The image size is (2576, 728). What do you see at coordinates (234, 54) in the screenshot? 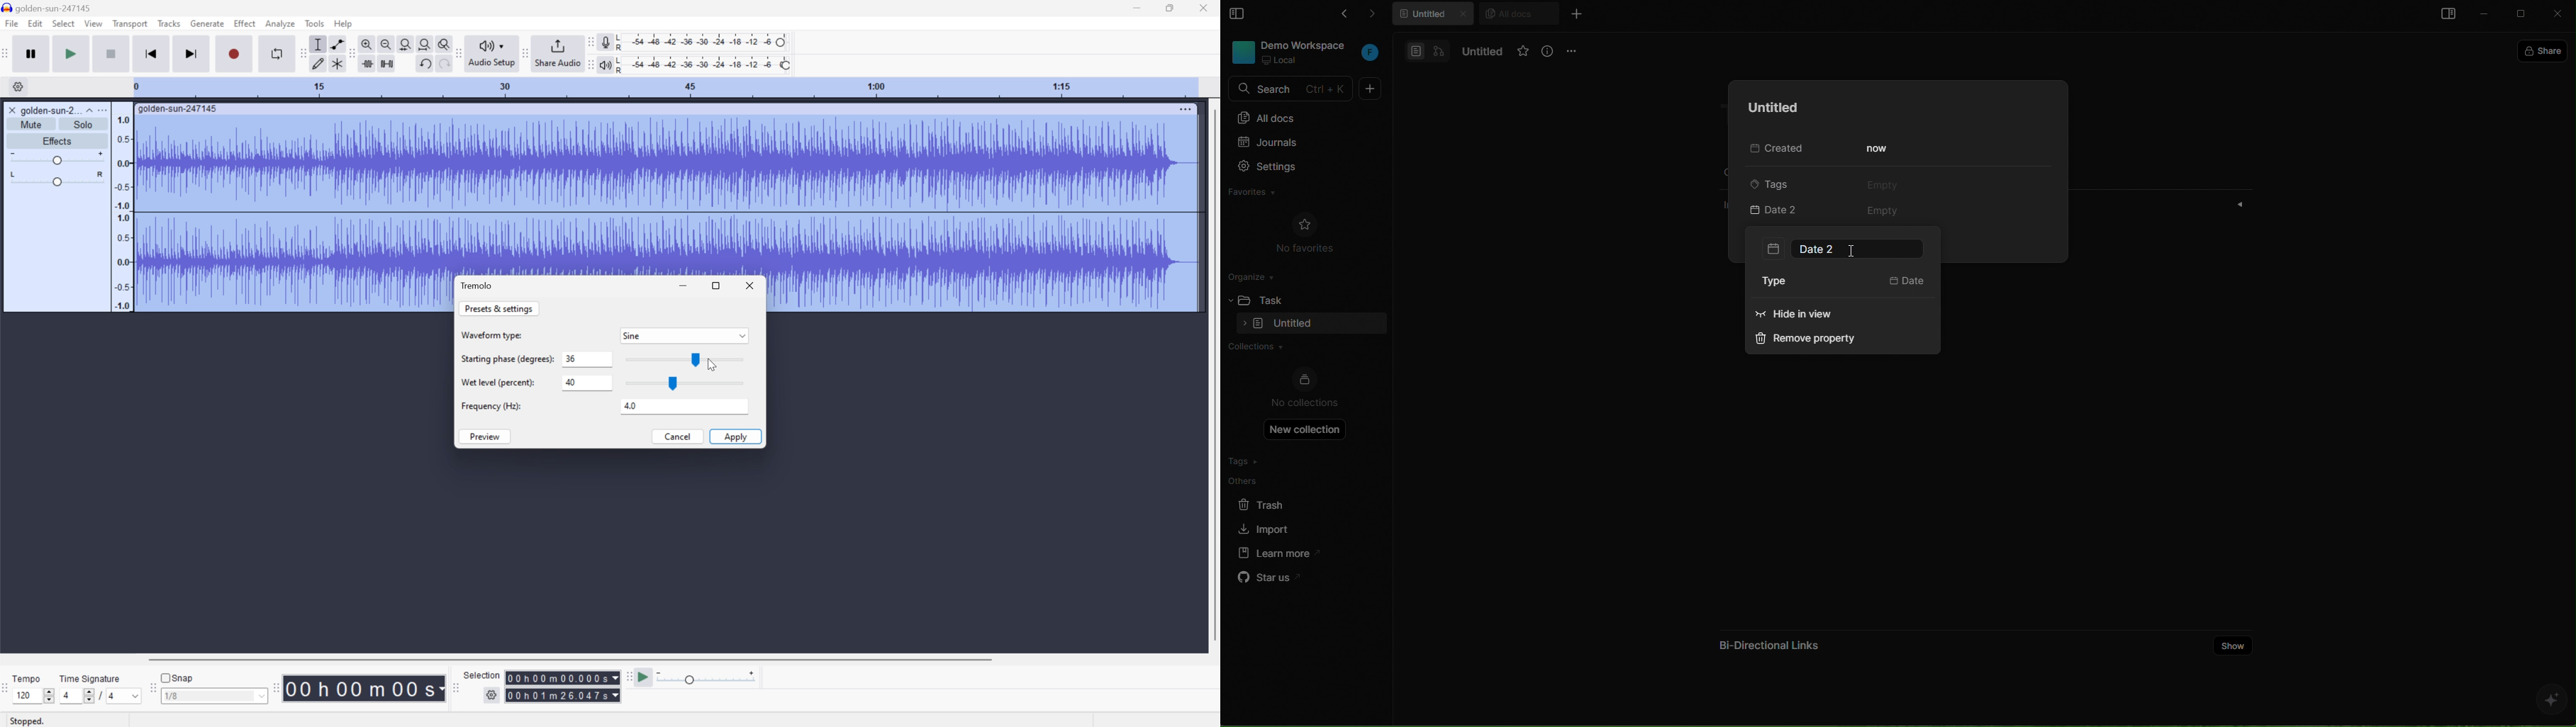
I see `Record / Record new track` at bounding box center [234, 54].